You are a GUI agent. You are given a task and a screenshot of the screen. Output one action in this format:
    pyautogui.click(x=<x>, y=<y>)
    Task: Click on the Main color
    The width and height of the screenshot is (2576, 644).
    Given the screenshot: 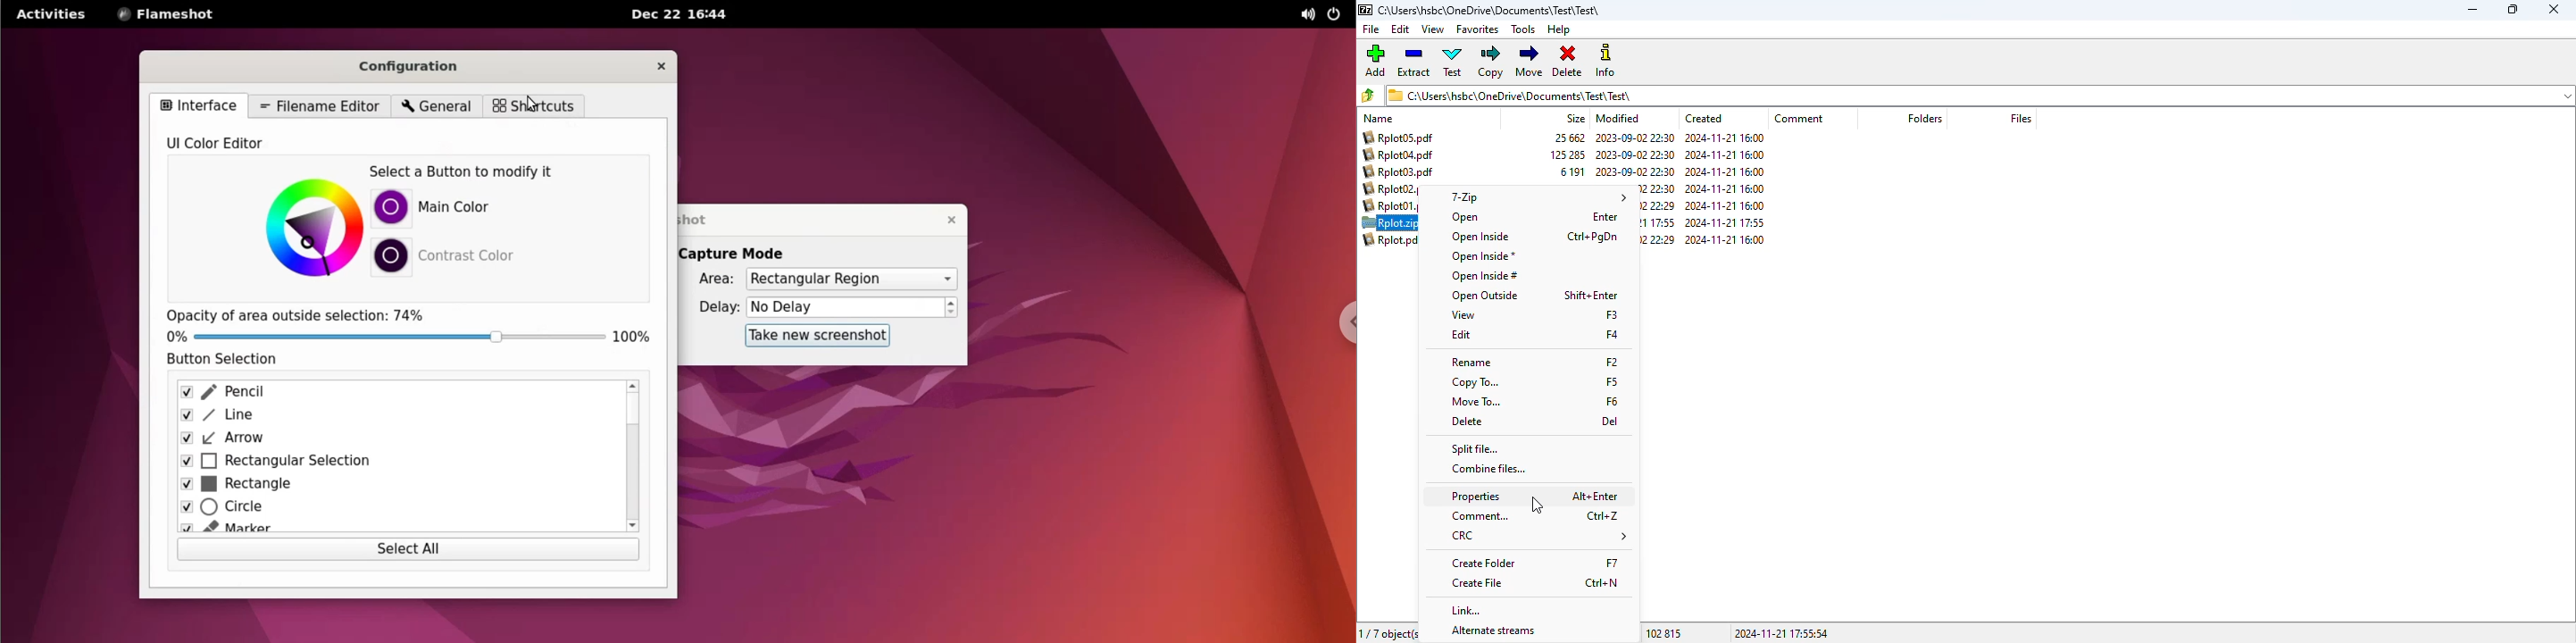 What is the action you would take?
    pyautogui.click(x=469, y=208)
    